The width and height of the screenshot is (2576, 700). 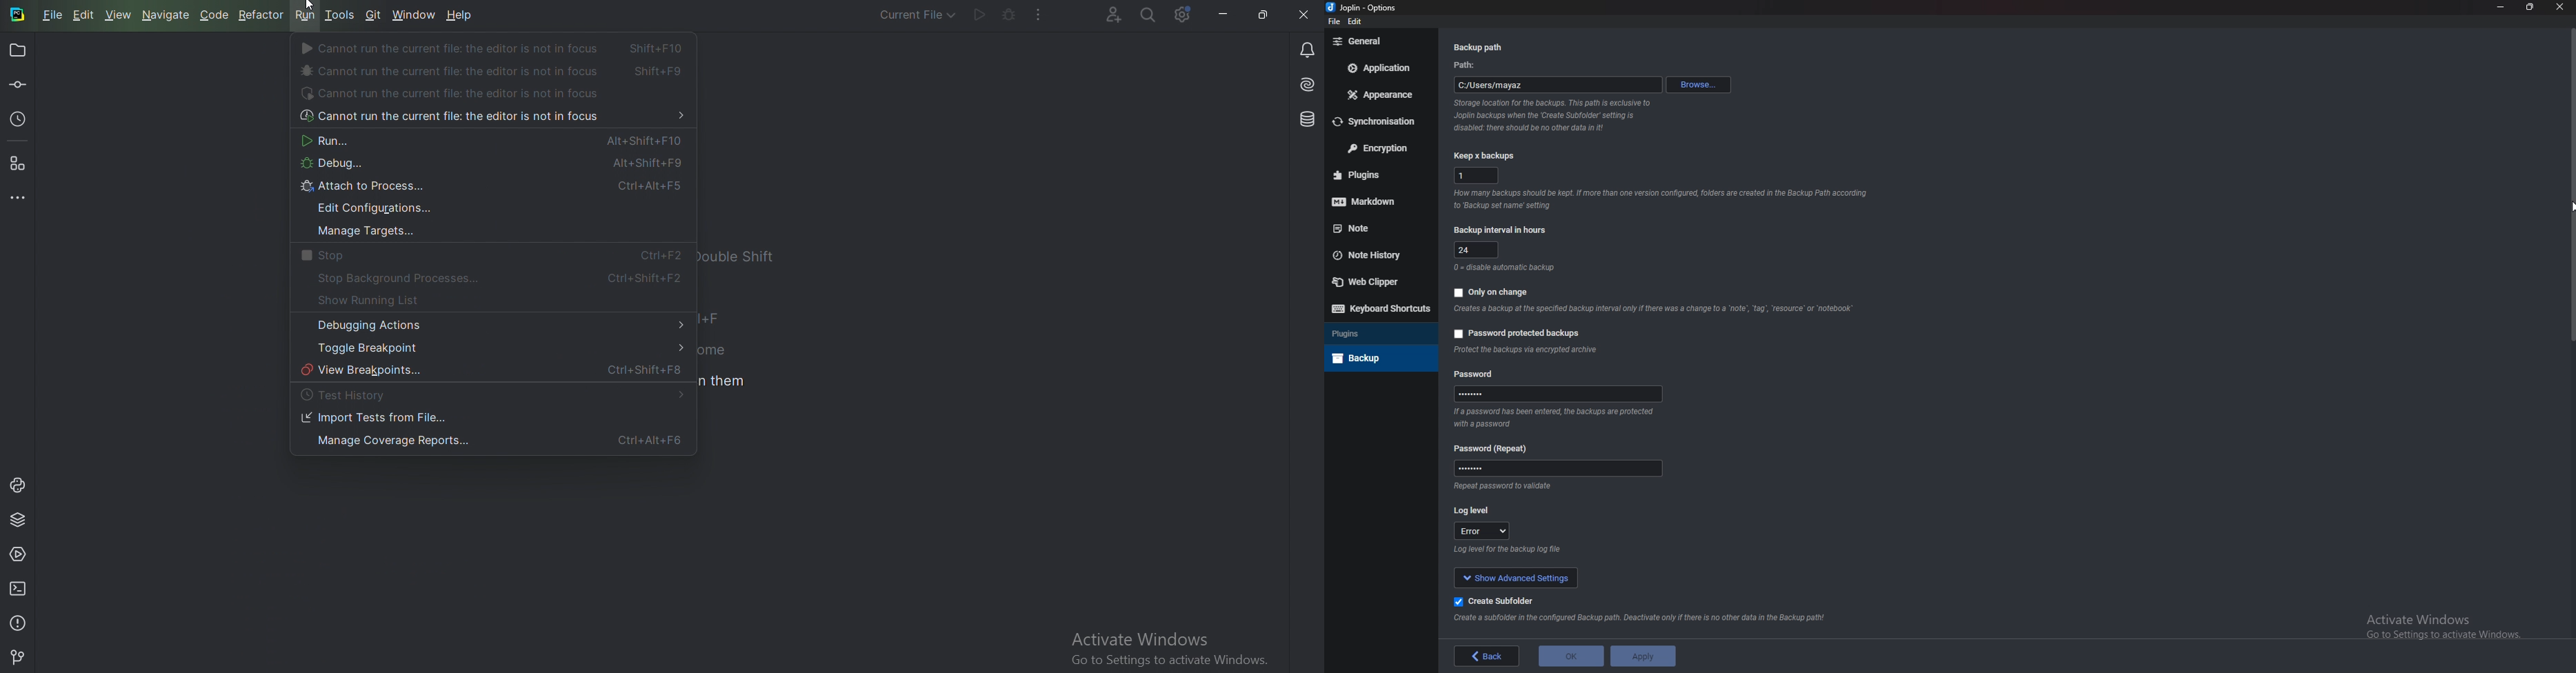 I want to click on Password protected backups, so click(x=1521, y=333).